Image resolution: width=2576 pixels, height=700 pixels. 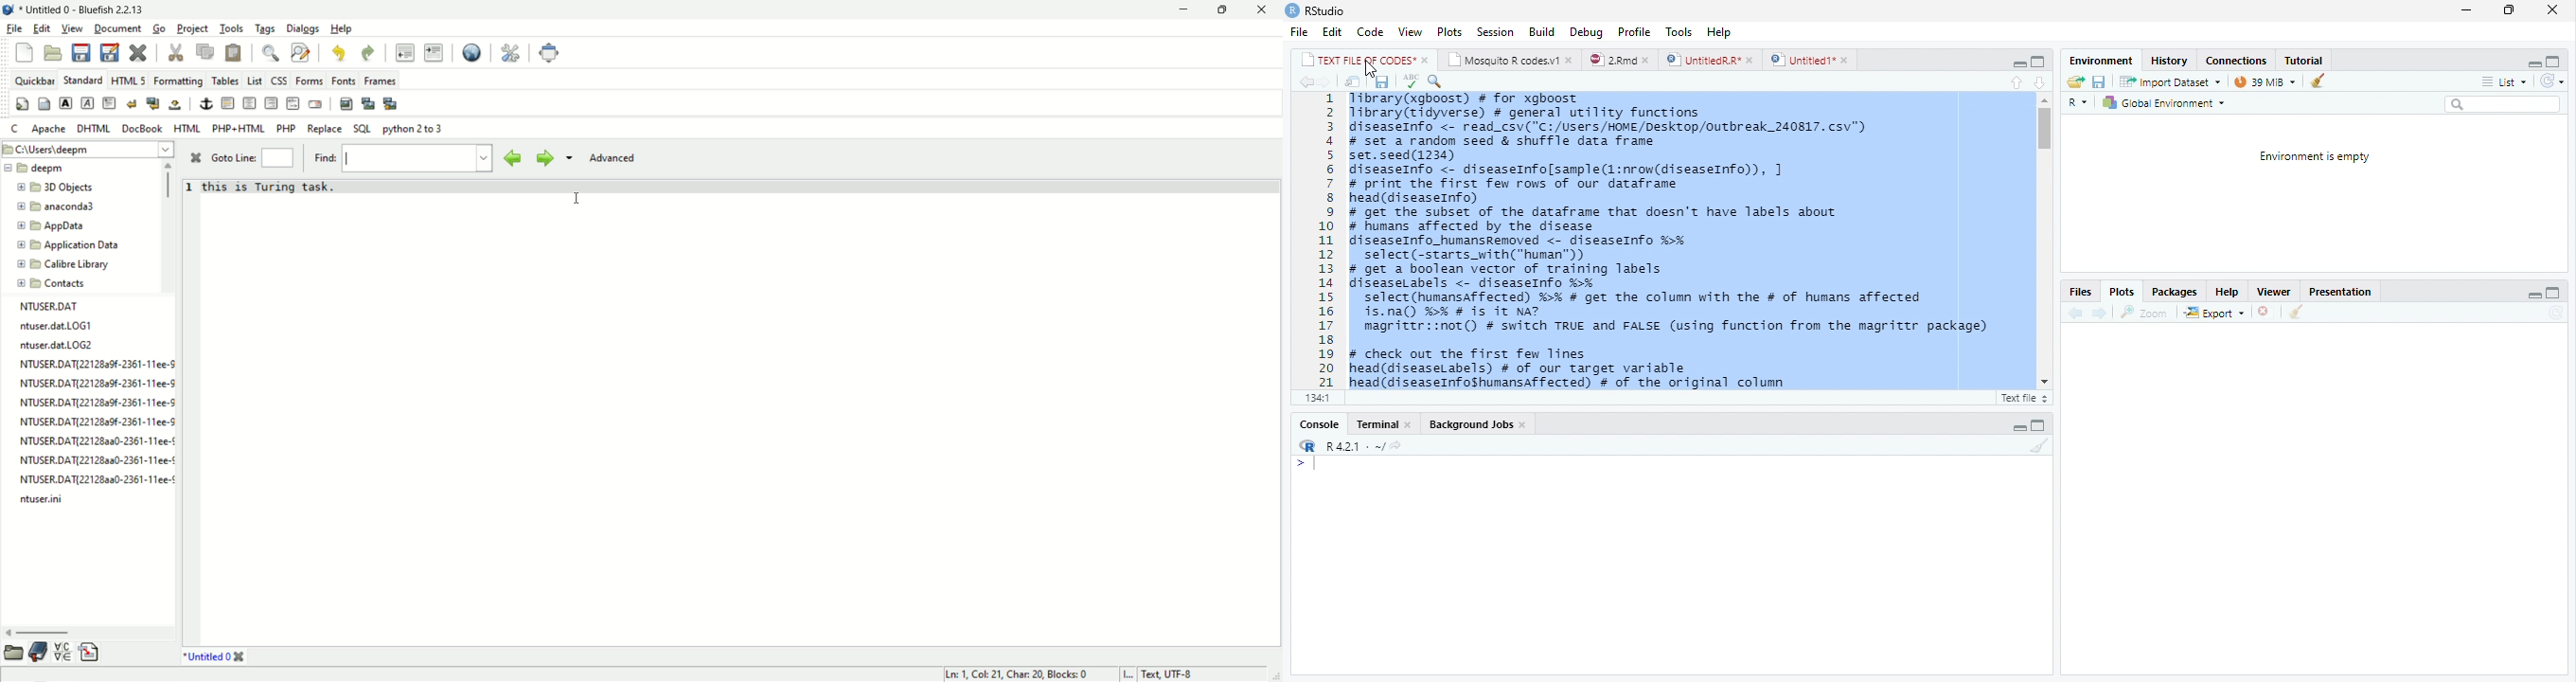 What do you see at coordinates (53, 306) in the screenshot?
I see `NTUSER.DAT` at bounding box center [53, 306].